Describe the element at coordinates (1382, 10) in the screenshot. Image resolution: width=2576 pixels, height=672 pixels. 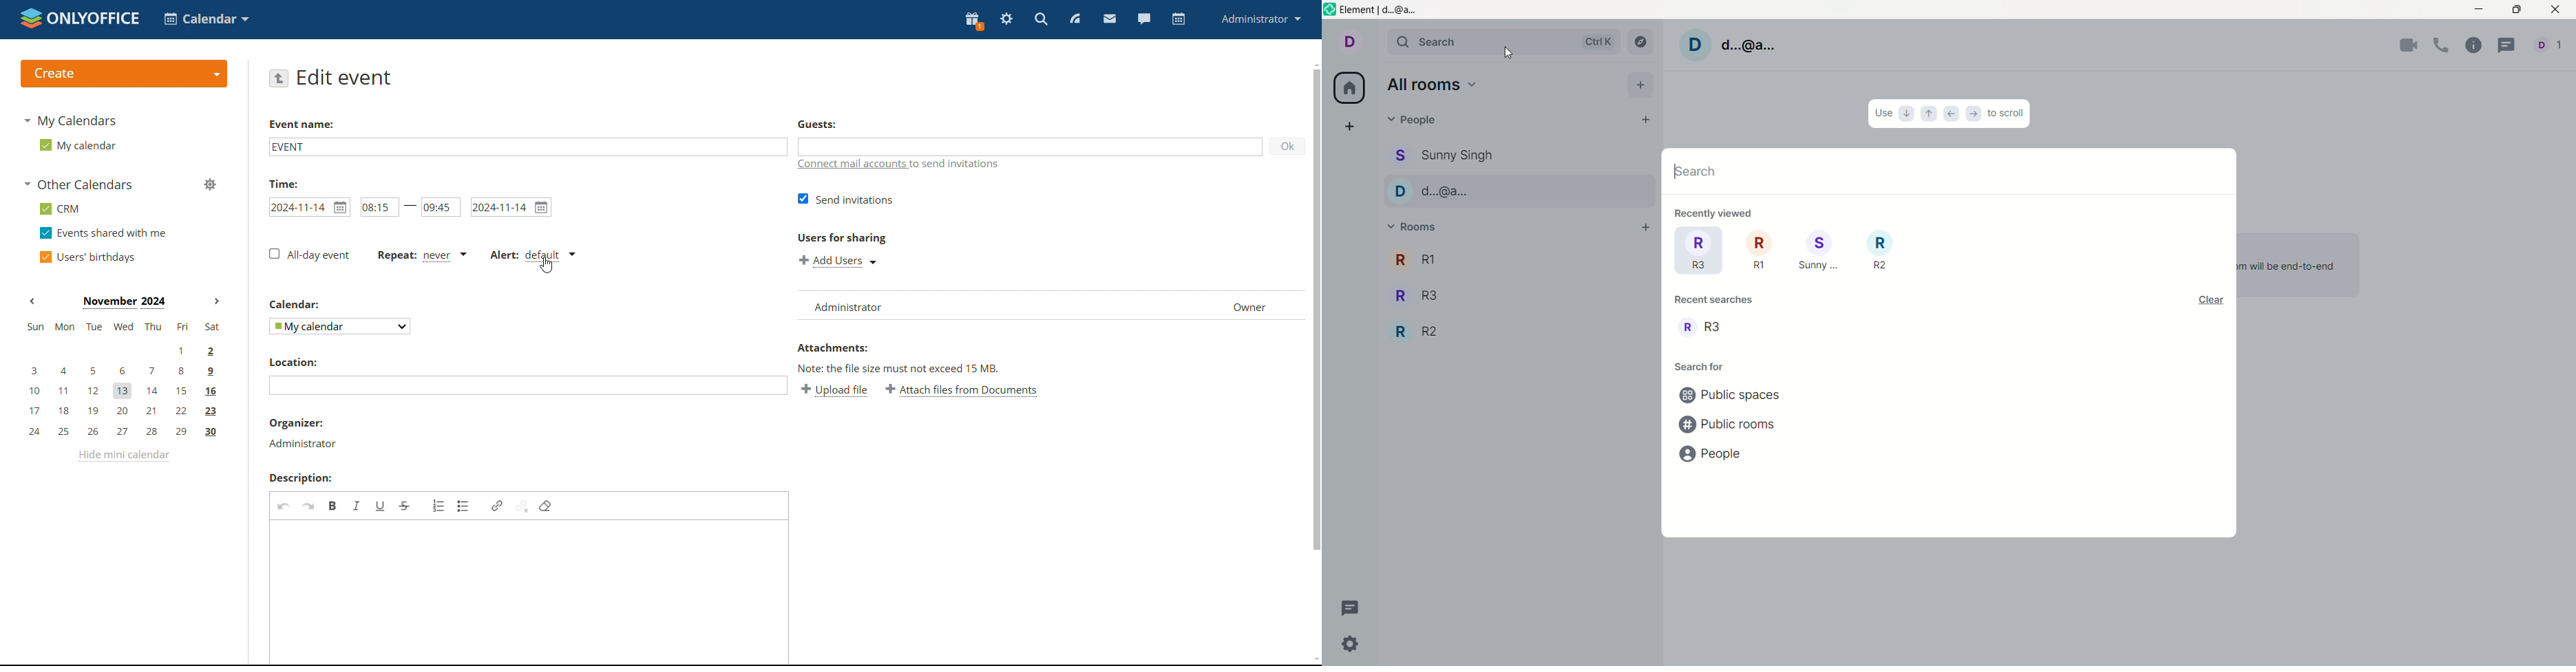
I see `element` at that location.